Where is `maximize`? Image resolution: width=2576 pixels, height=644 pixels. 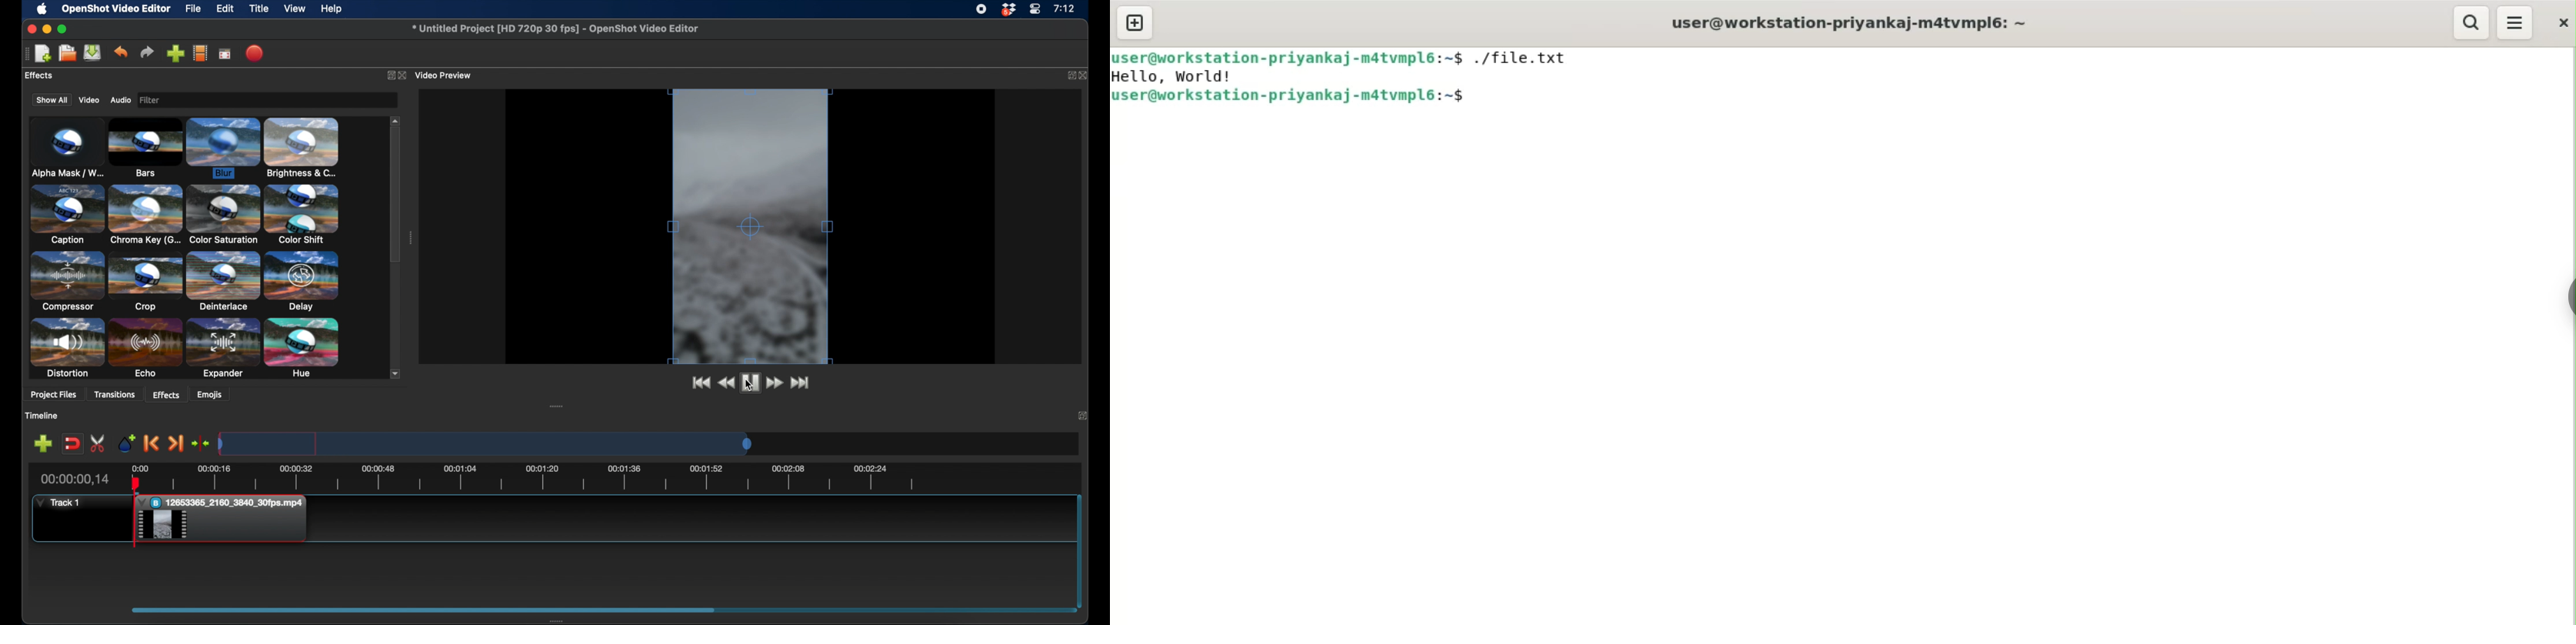
maximize is located at coordinates (63, 30).